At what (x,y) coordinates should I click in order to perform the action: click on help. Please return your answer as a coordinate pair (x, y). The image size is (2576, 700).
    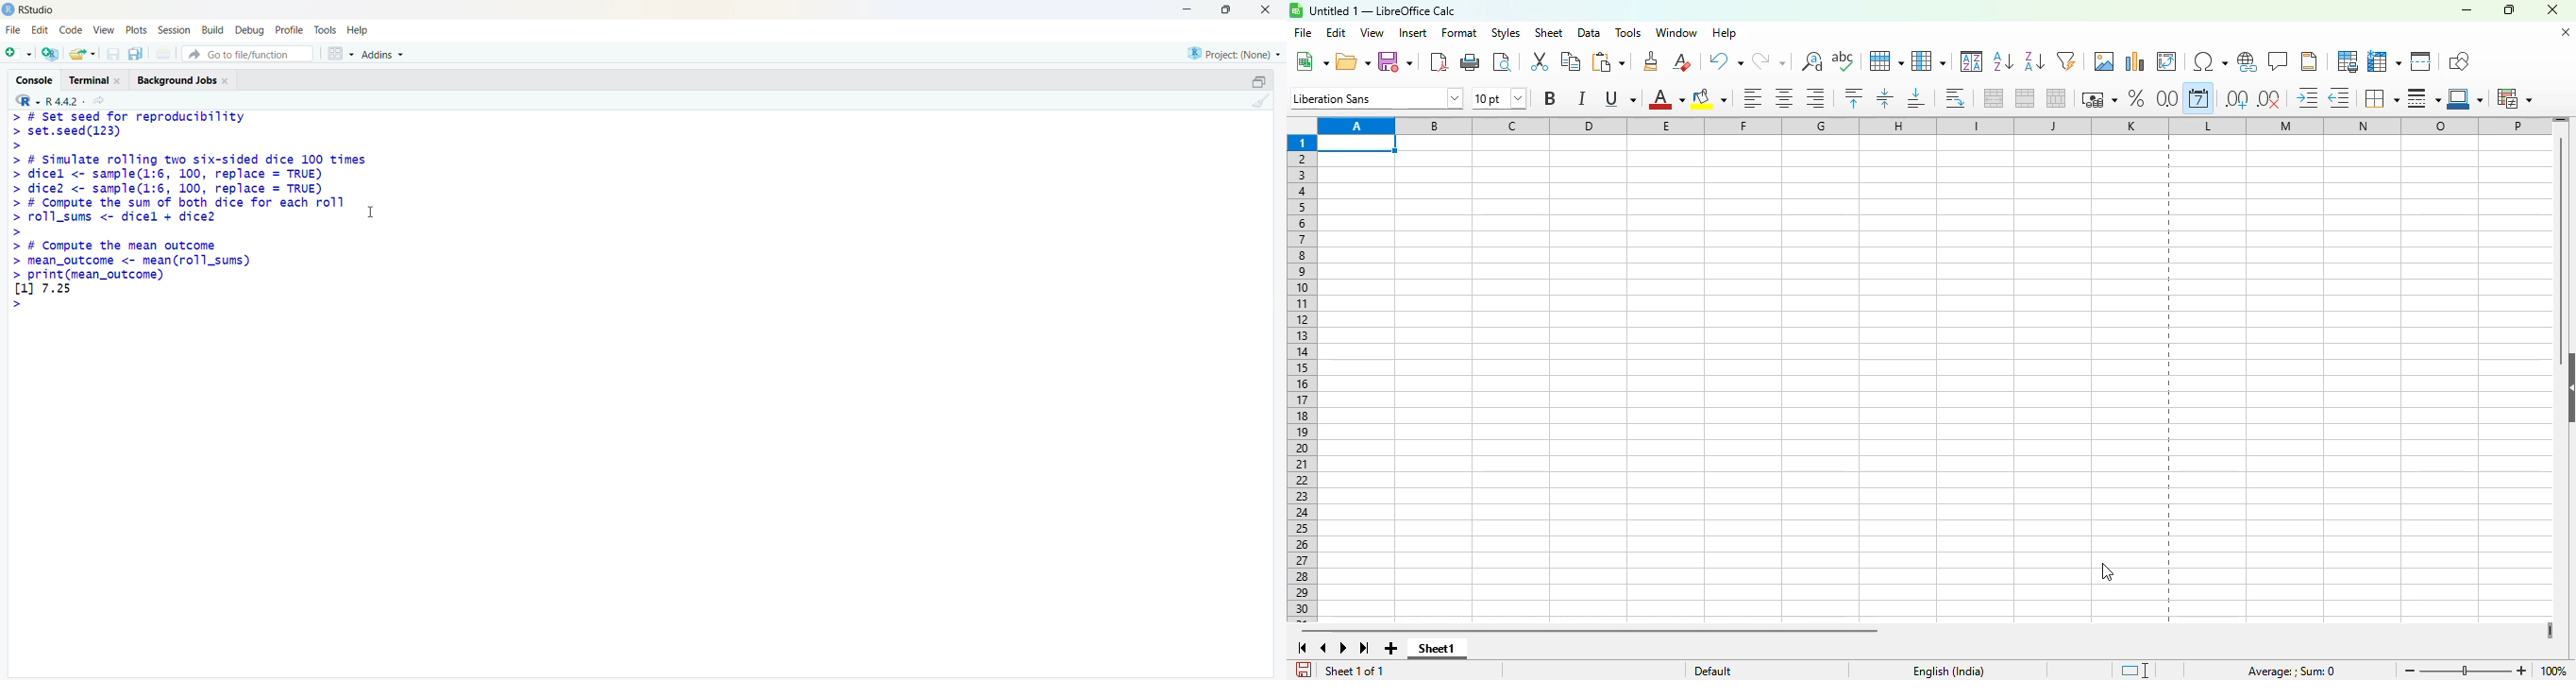
    Looking at the image, I should click on (1725, 32).